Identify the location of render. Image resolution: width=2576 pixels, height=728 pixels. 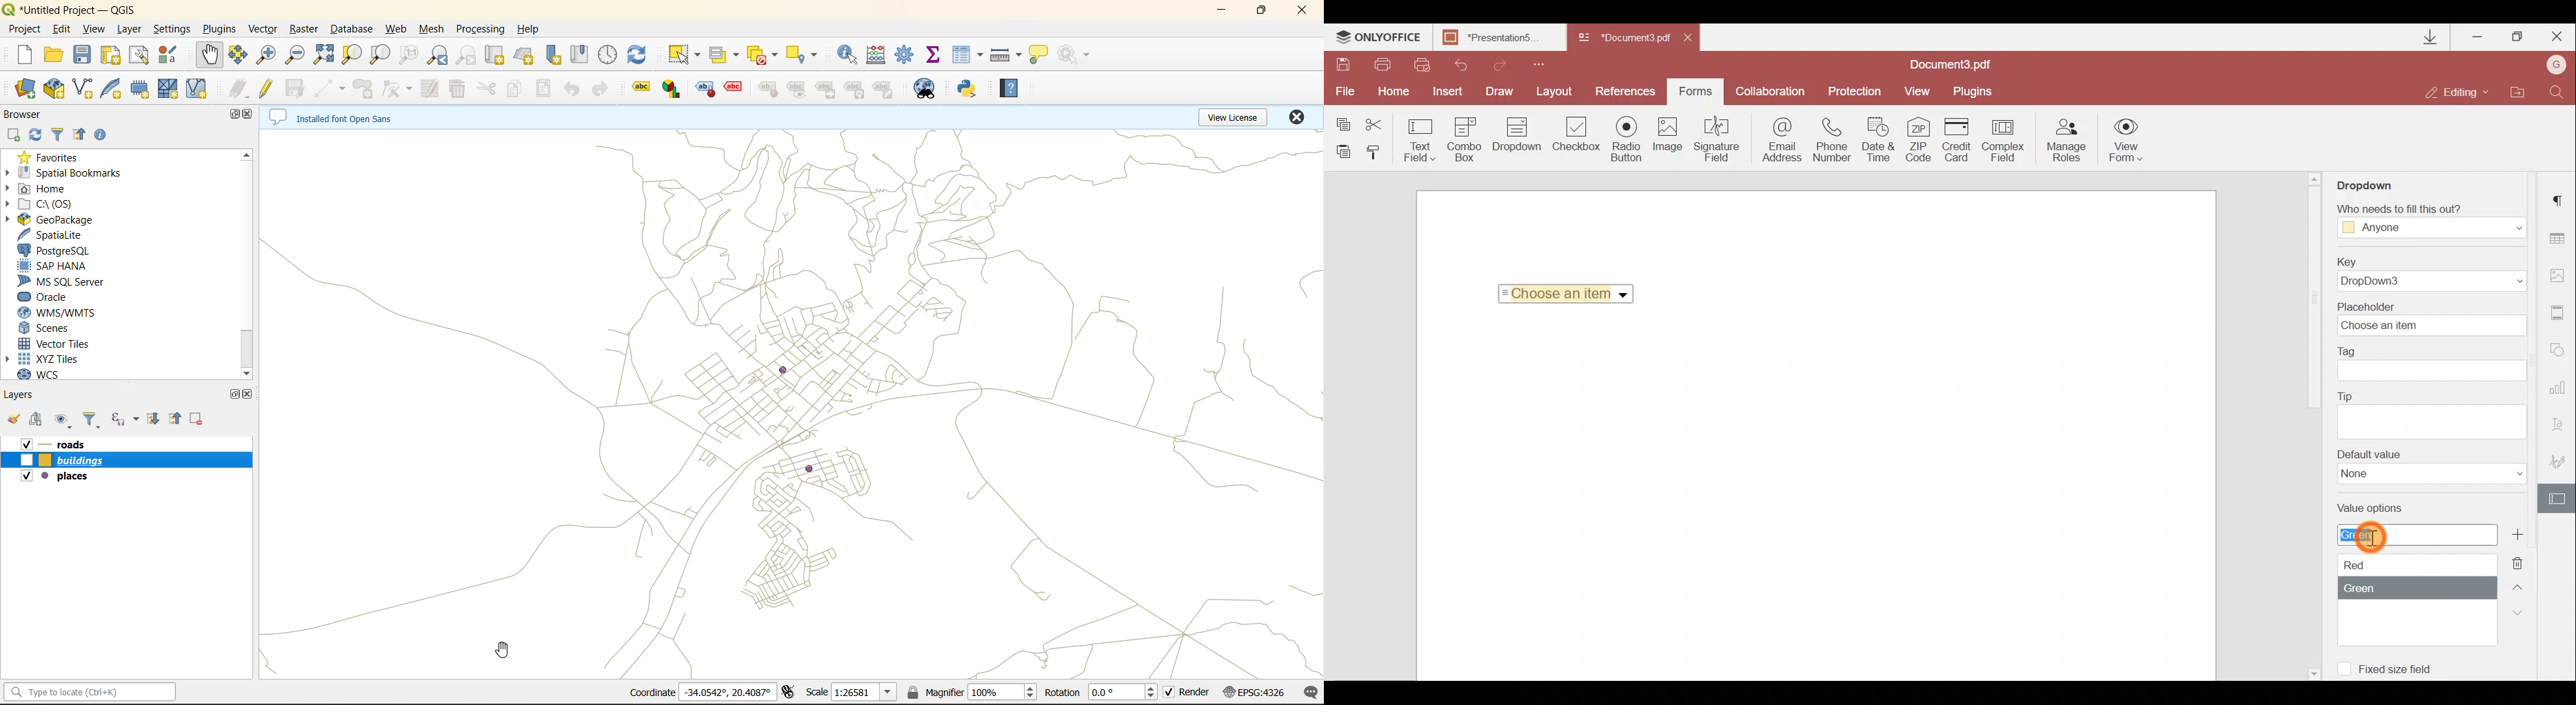
(1187, 693).